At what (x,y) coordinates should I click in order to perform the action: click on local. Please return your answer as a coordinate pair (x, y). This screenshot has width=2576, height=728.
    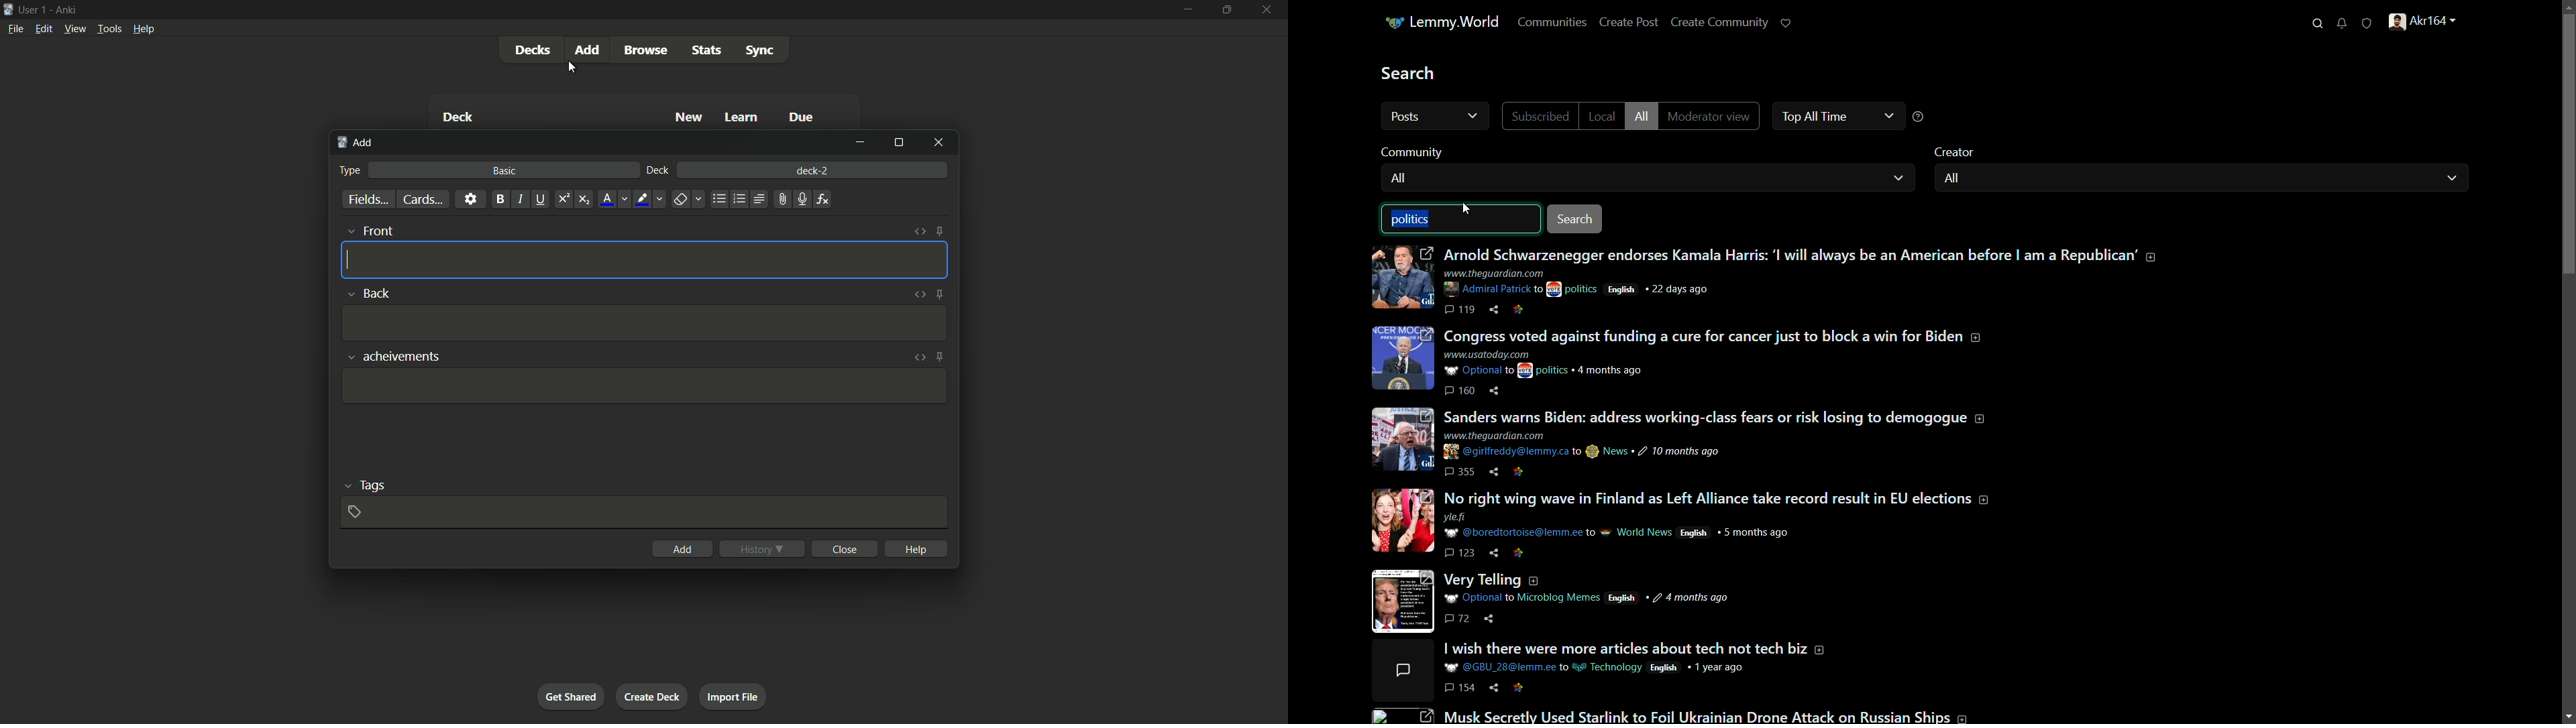
    Looking at the image, I should click on (1607, 116).